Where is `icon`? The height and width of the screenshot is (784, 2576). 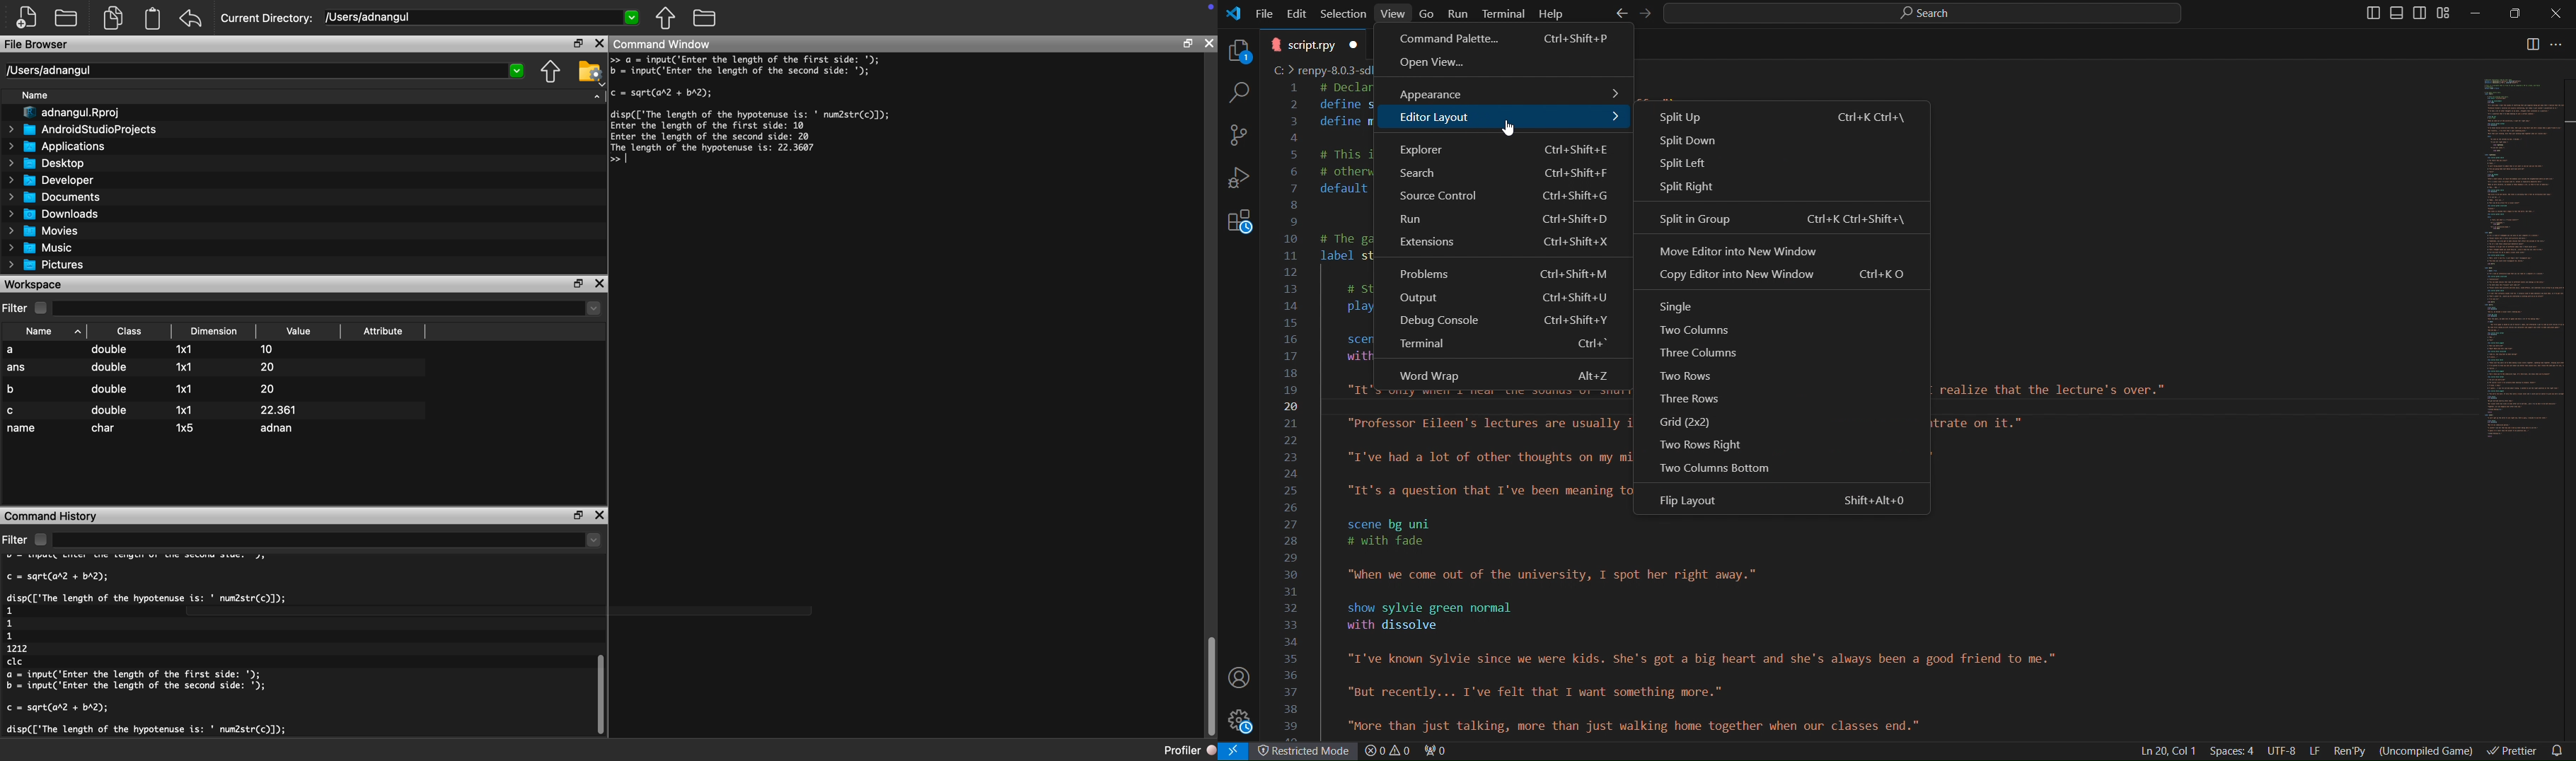
icon is located at coordinates (1208, 9).